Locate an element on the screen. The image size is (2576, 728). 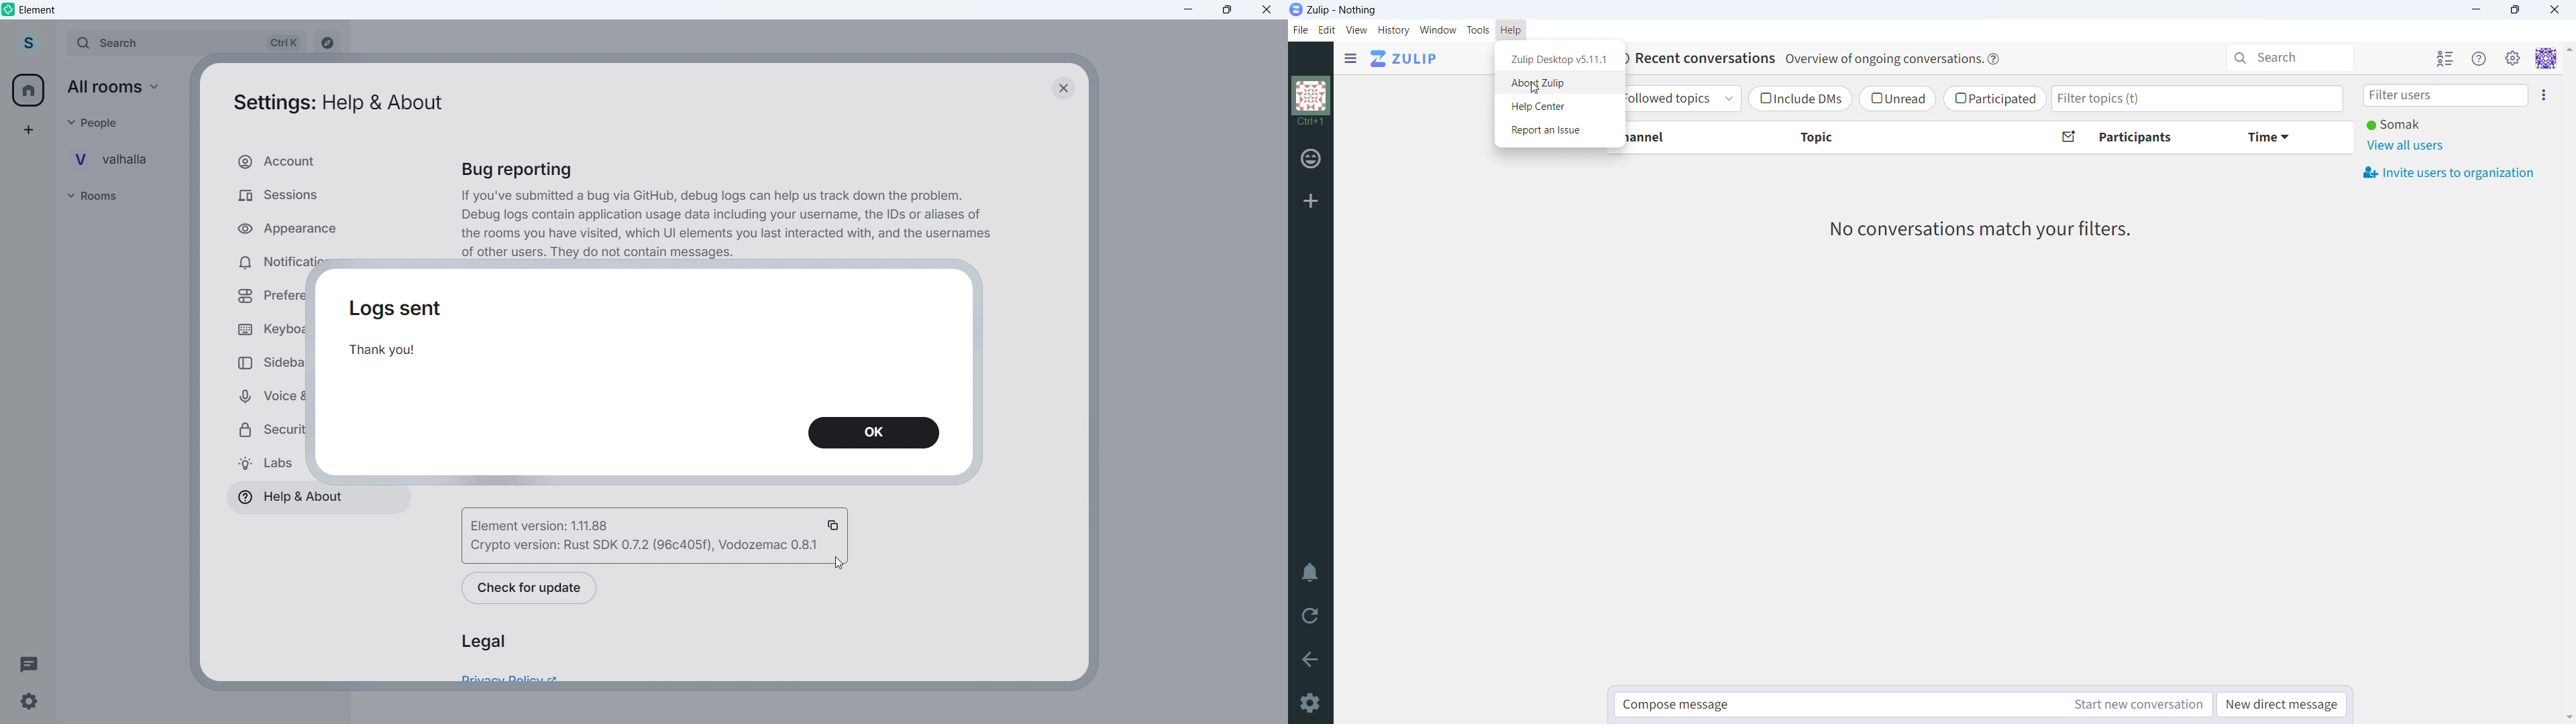
Labs  is located at coordinates (264, 464).